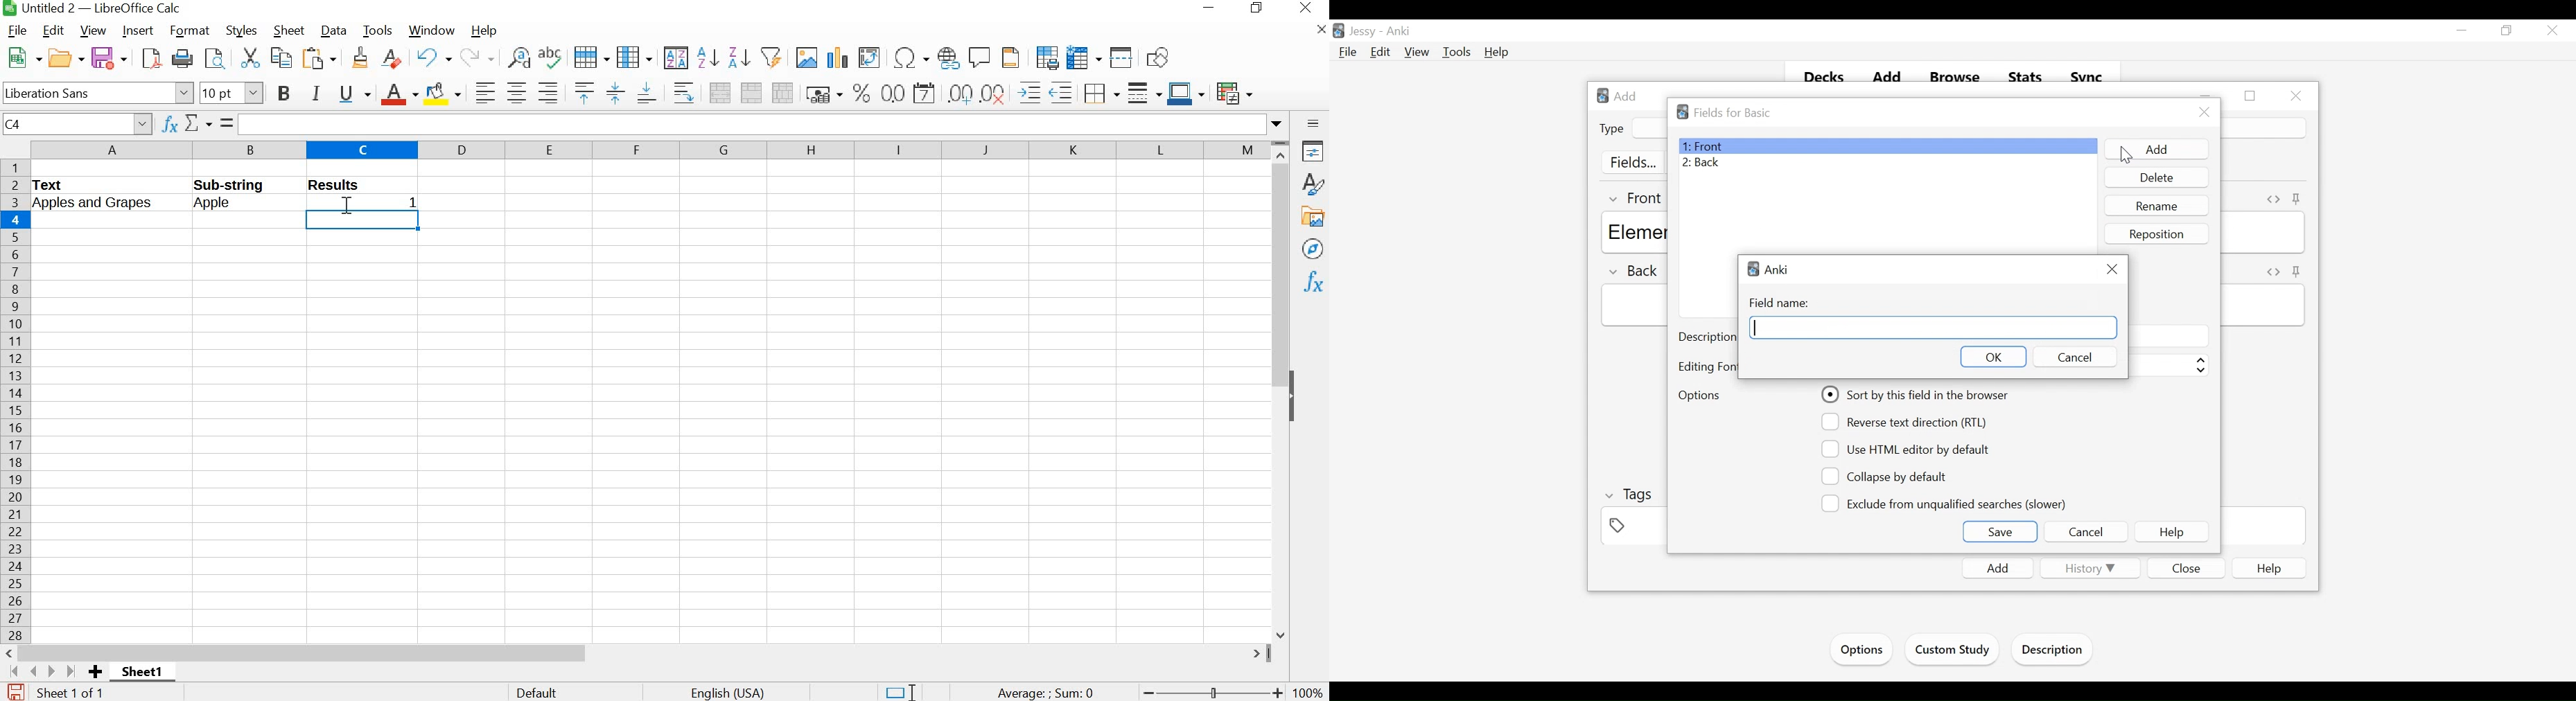  I want to click on move to next sheet buttons, so click(44, 671).